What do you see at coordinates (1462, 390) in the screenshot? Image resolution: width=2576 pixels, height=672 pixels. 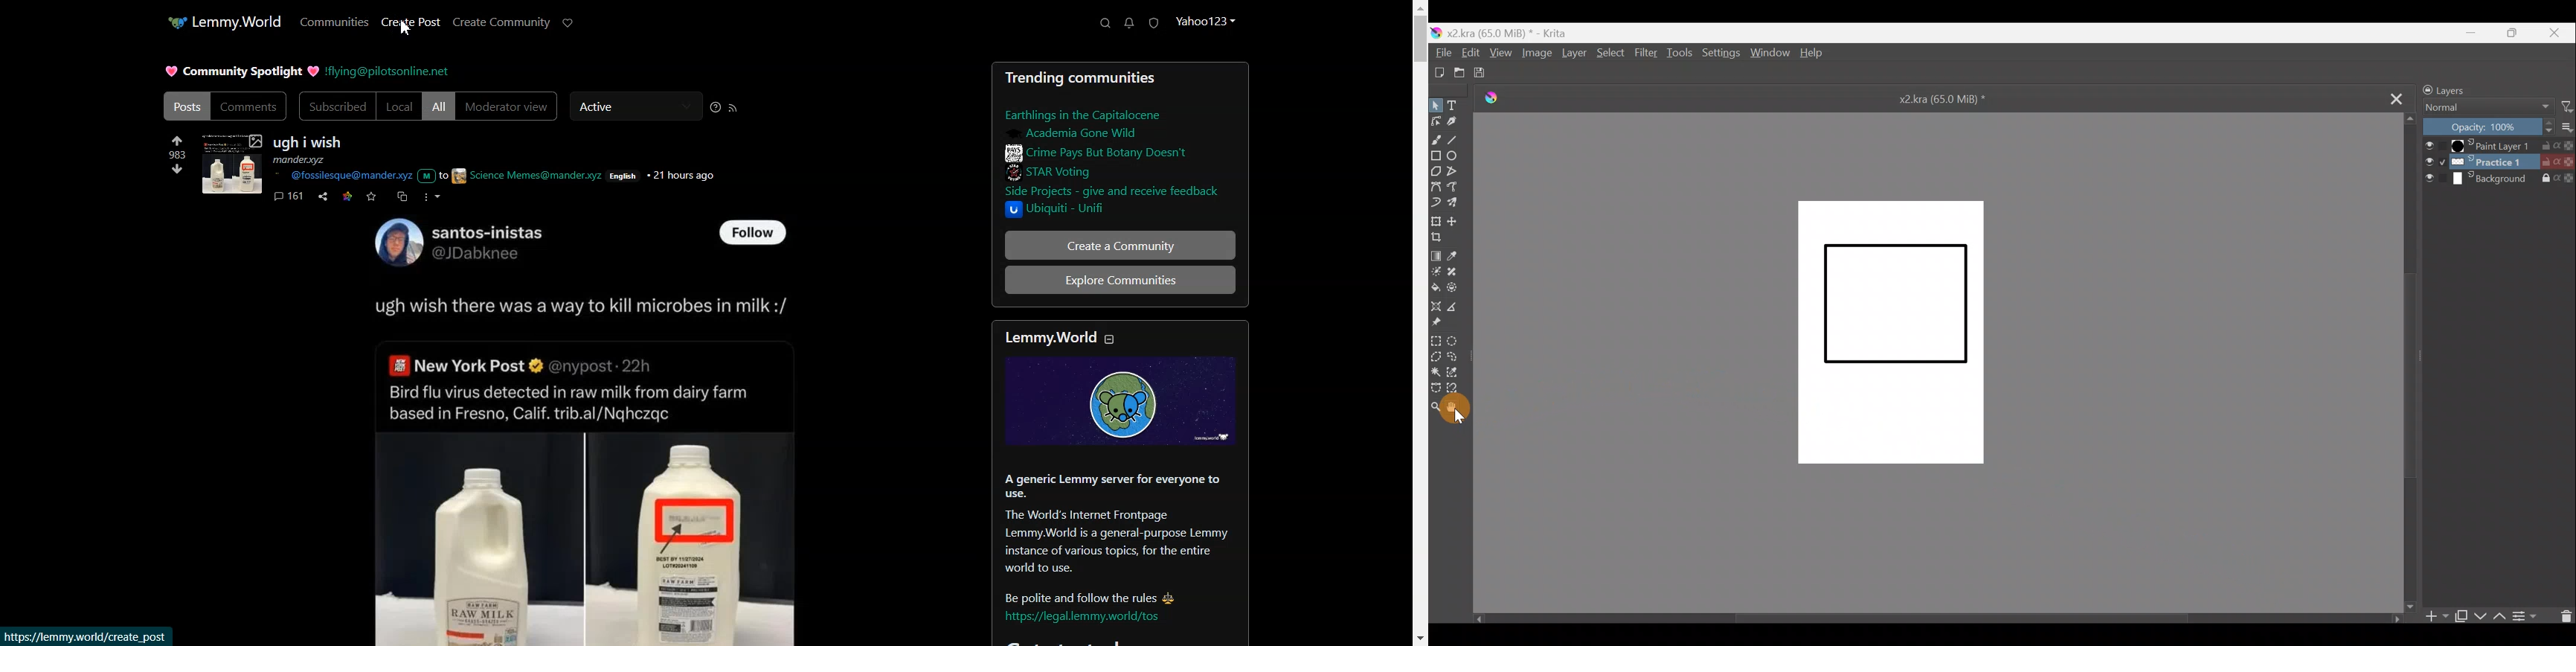 I see `Magnetic curve selection tool` at bounding box center [1462, 390].